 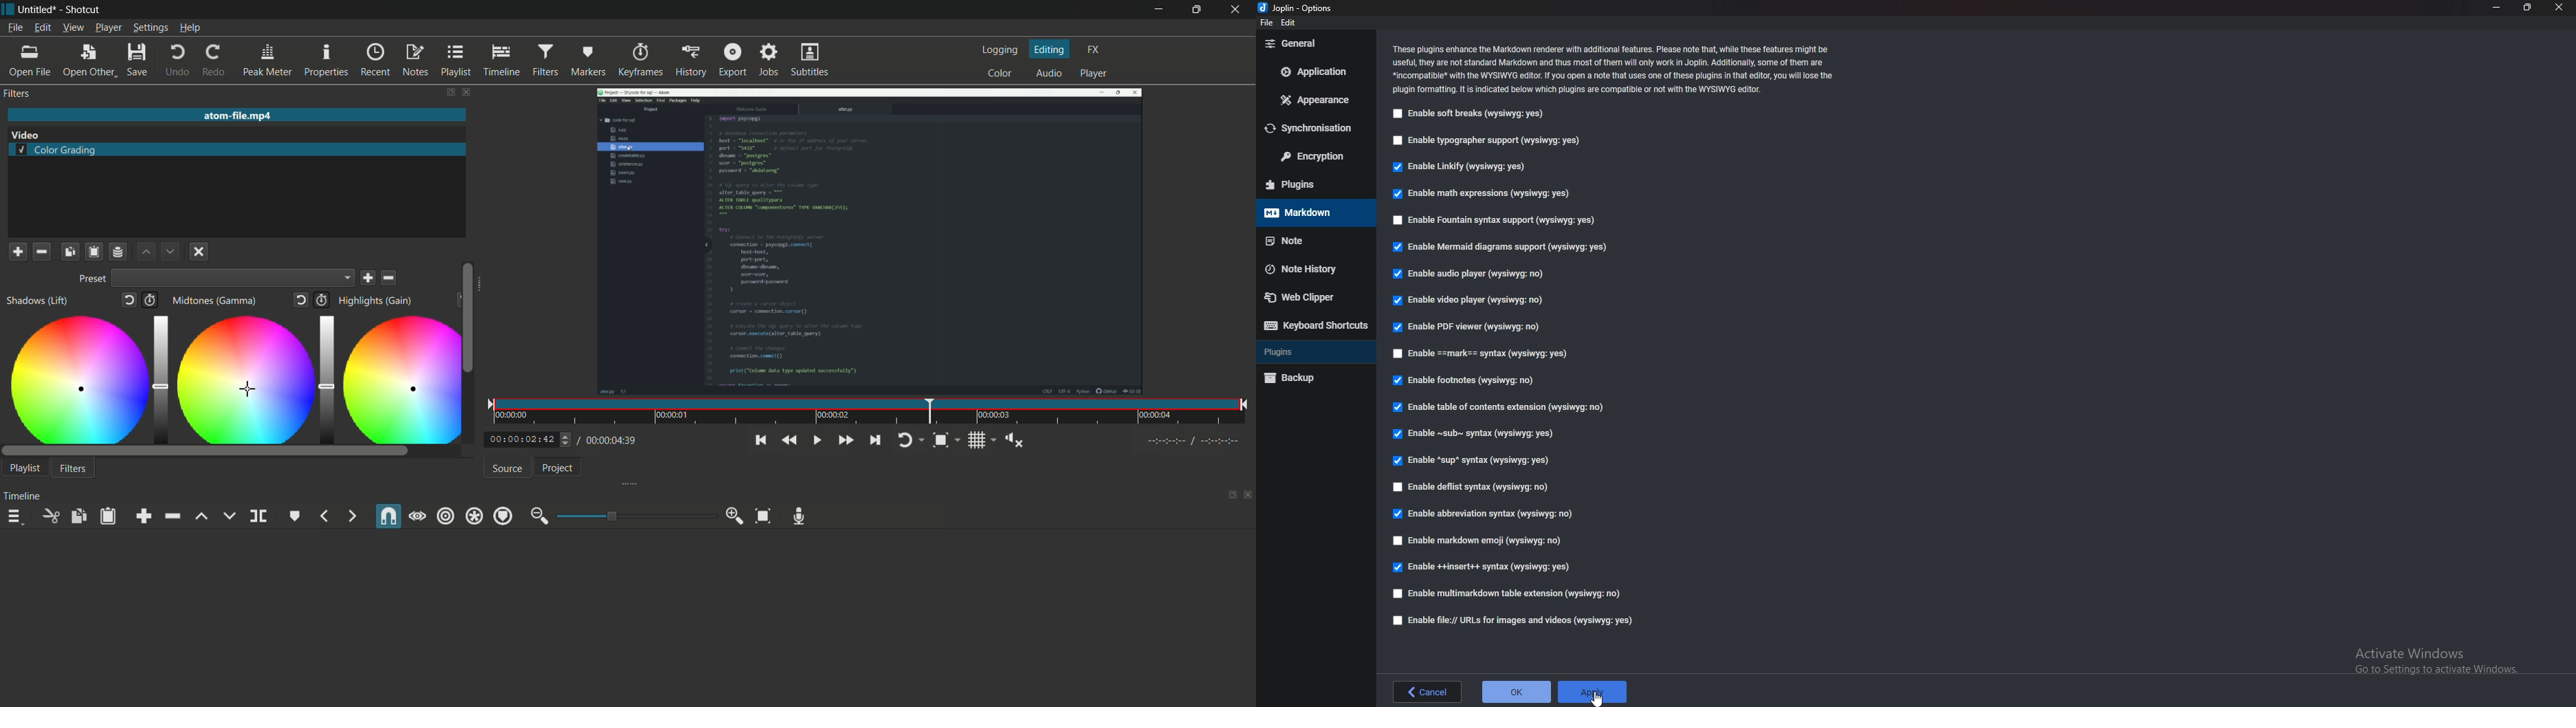 What do you see at coordinates (235, 116) in the screenshot?
I see `imported file name` at bounding box center [235, 116].